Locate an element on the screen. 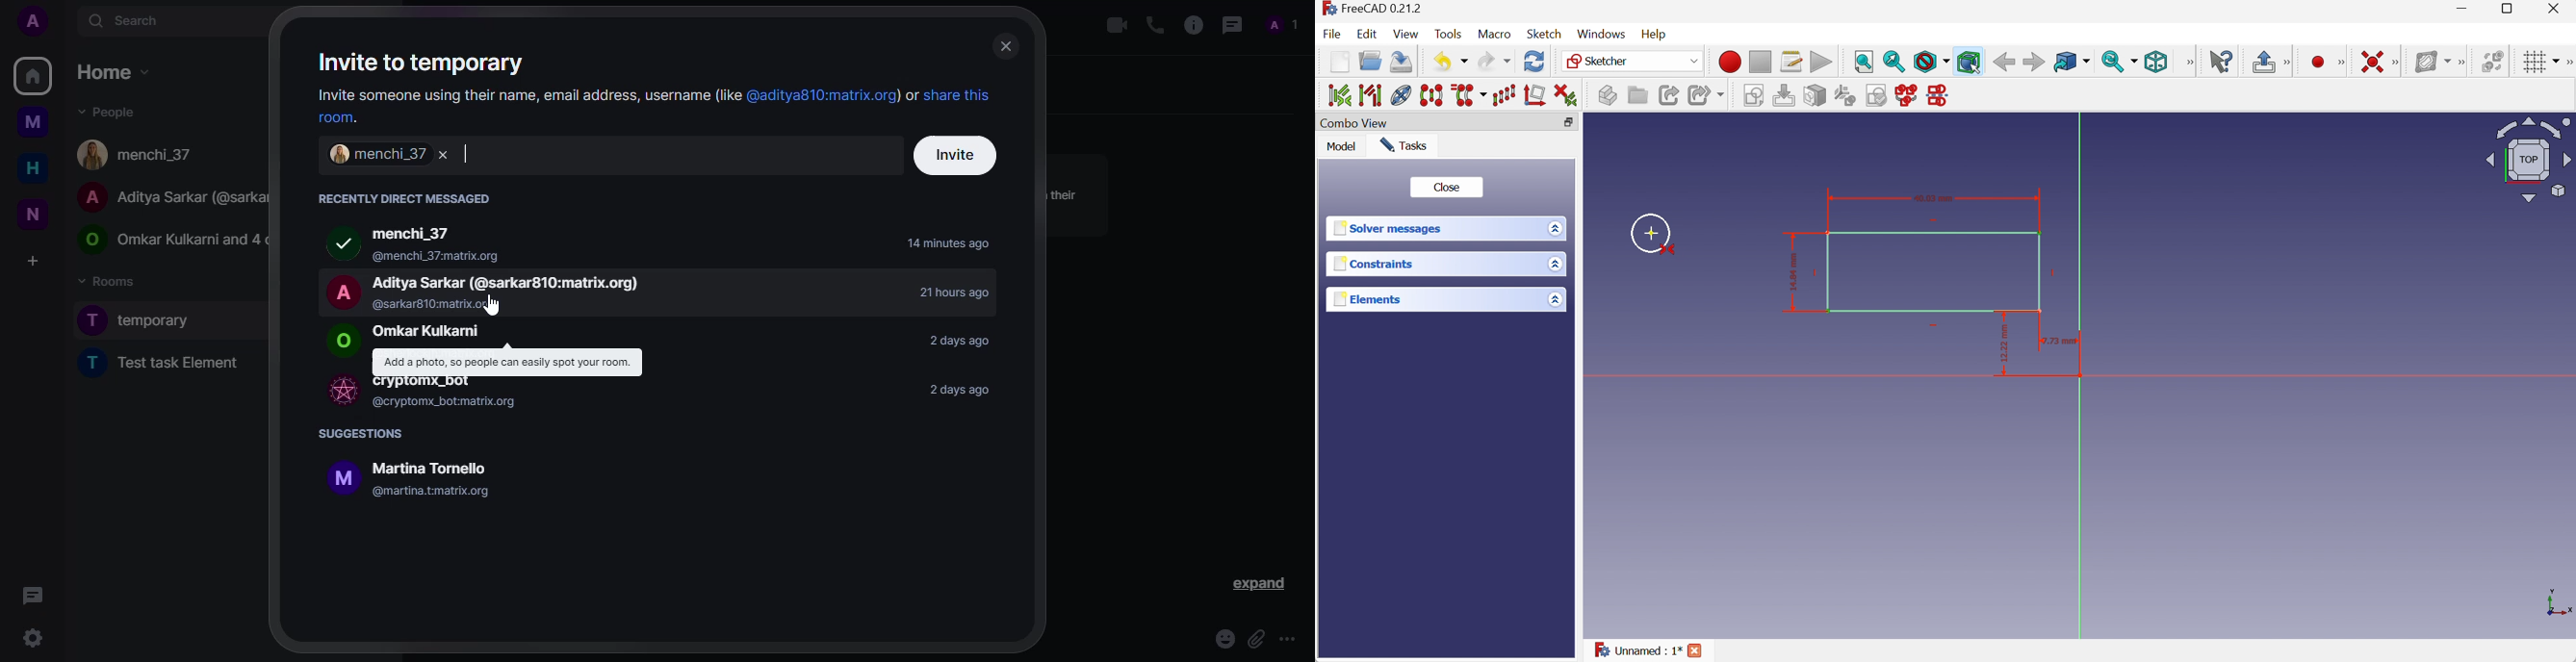 The height and width of the screenshot is (672, 2576). new is located at coordinates (30, 213).